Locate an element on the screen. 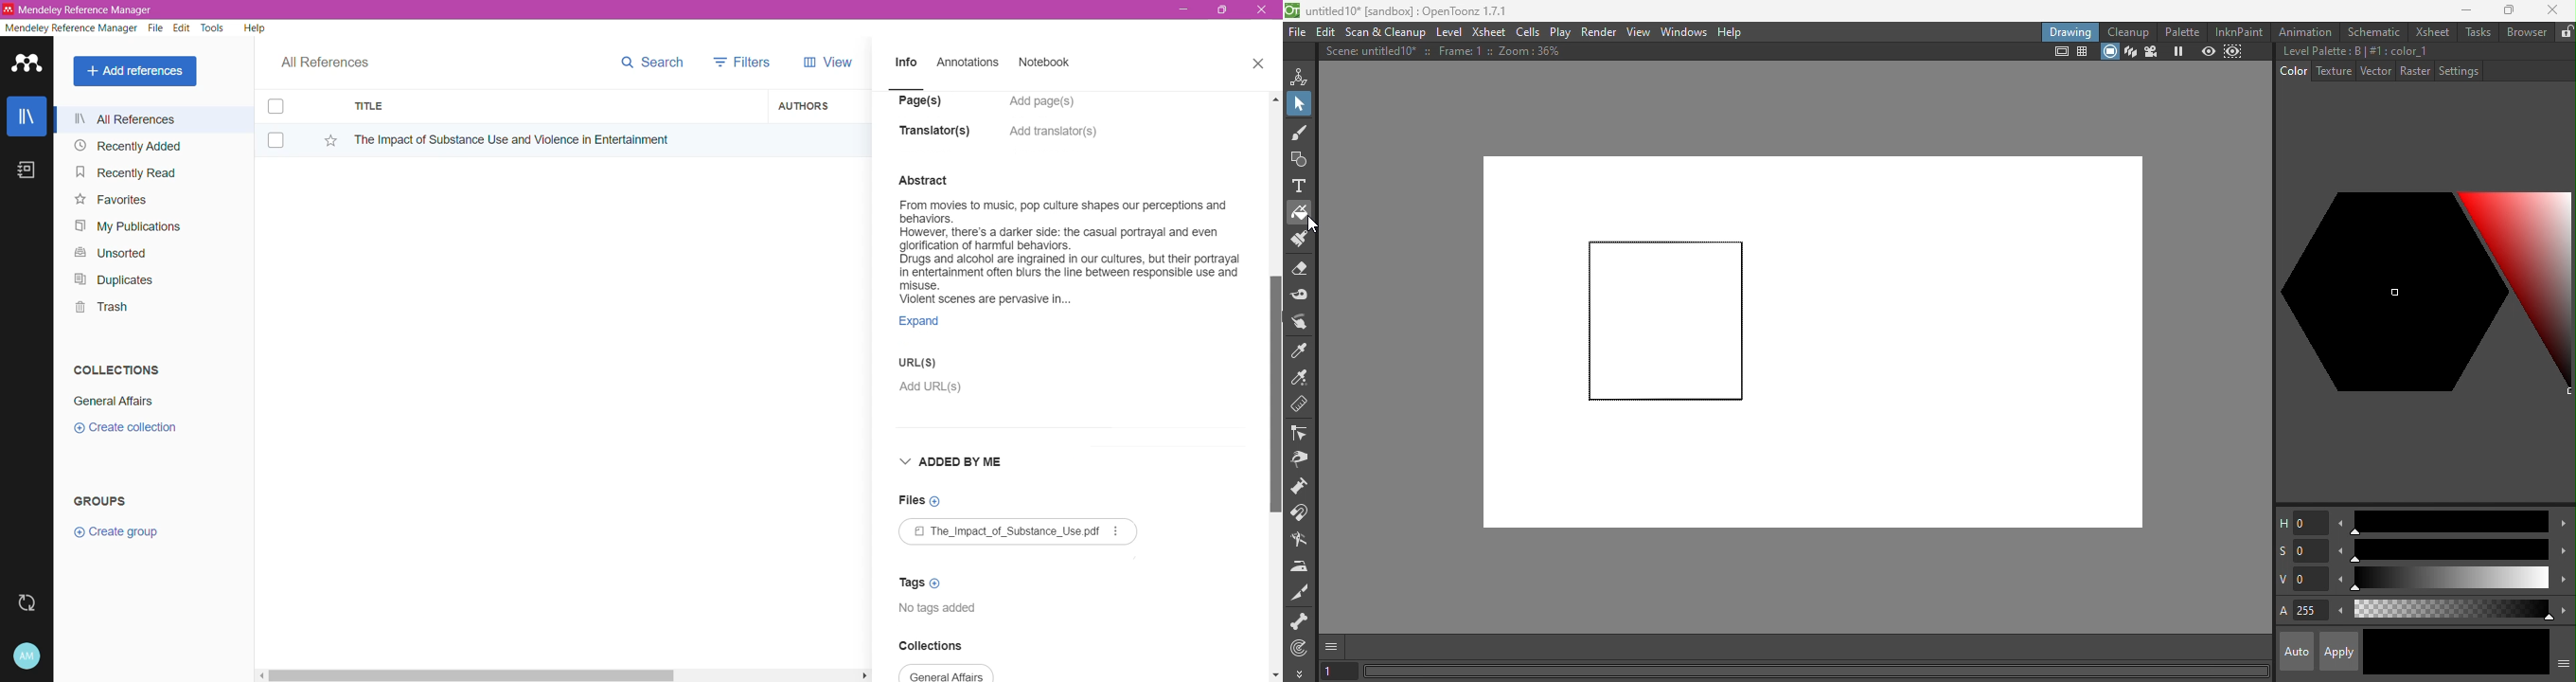 The image size is (2576, 700). Slide bar is located at coordinates (2449, 550).